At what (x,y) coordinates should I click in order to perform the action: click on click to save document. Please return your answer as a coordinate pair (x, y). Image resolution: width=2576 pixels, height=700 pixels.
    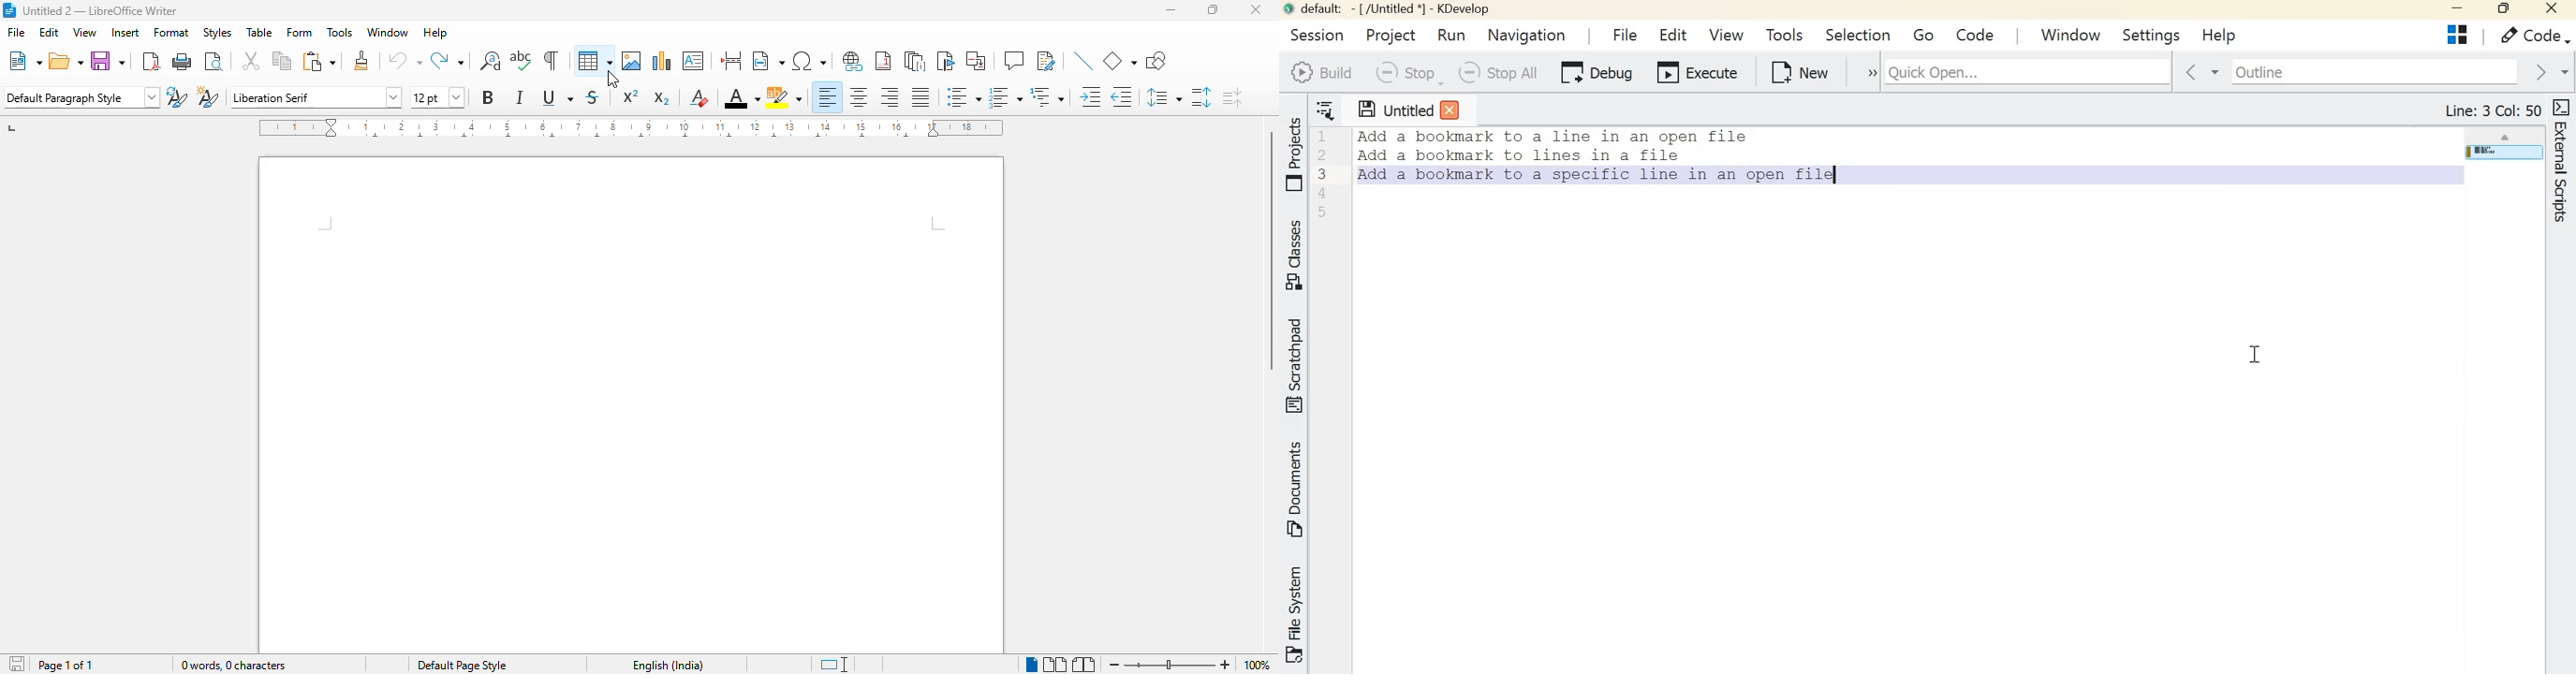
    Looking at the image, I should click on (18, 663).